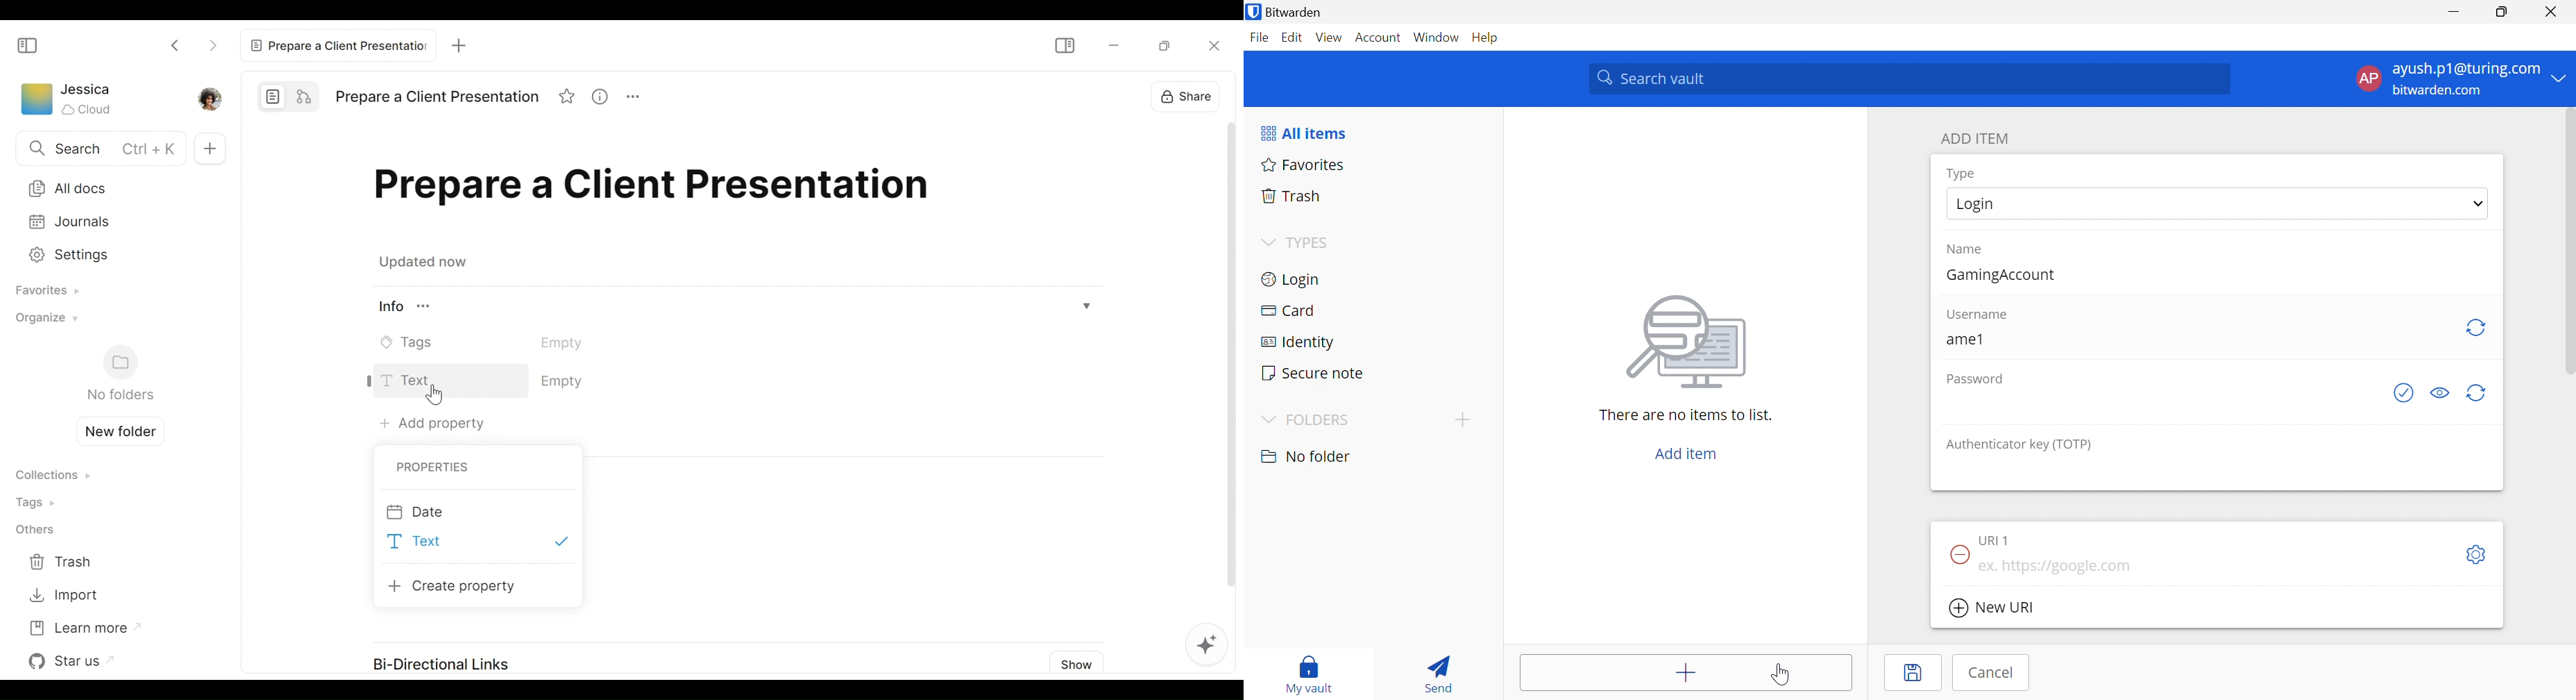 Image resolution: width=2576 pixels, height=700 pixels. I want to click on Show/Hide Sidebar, so click(1064, 45).